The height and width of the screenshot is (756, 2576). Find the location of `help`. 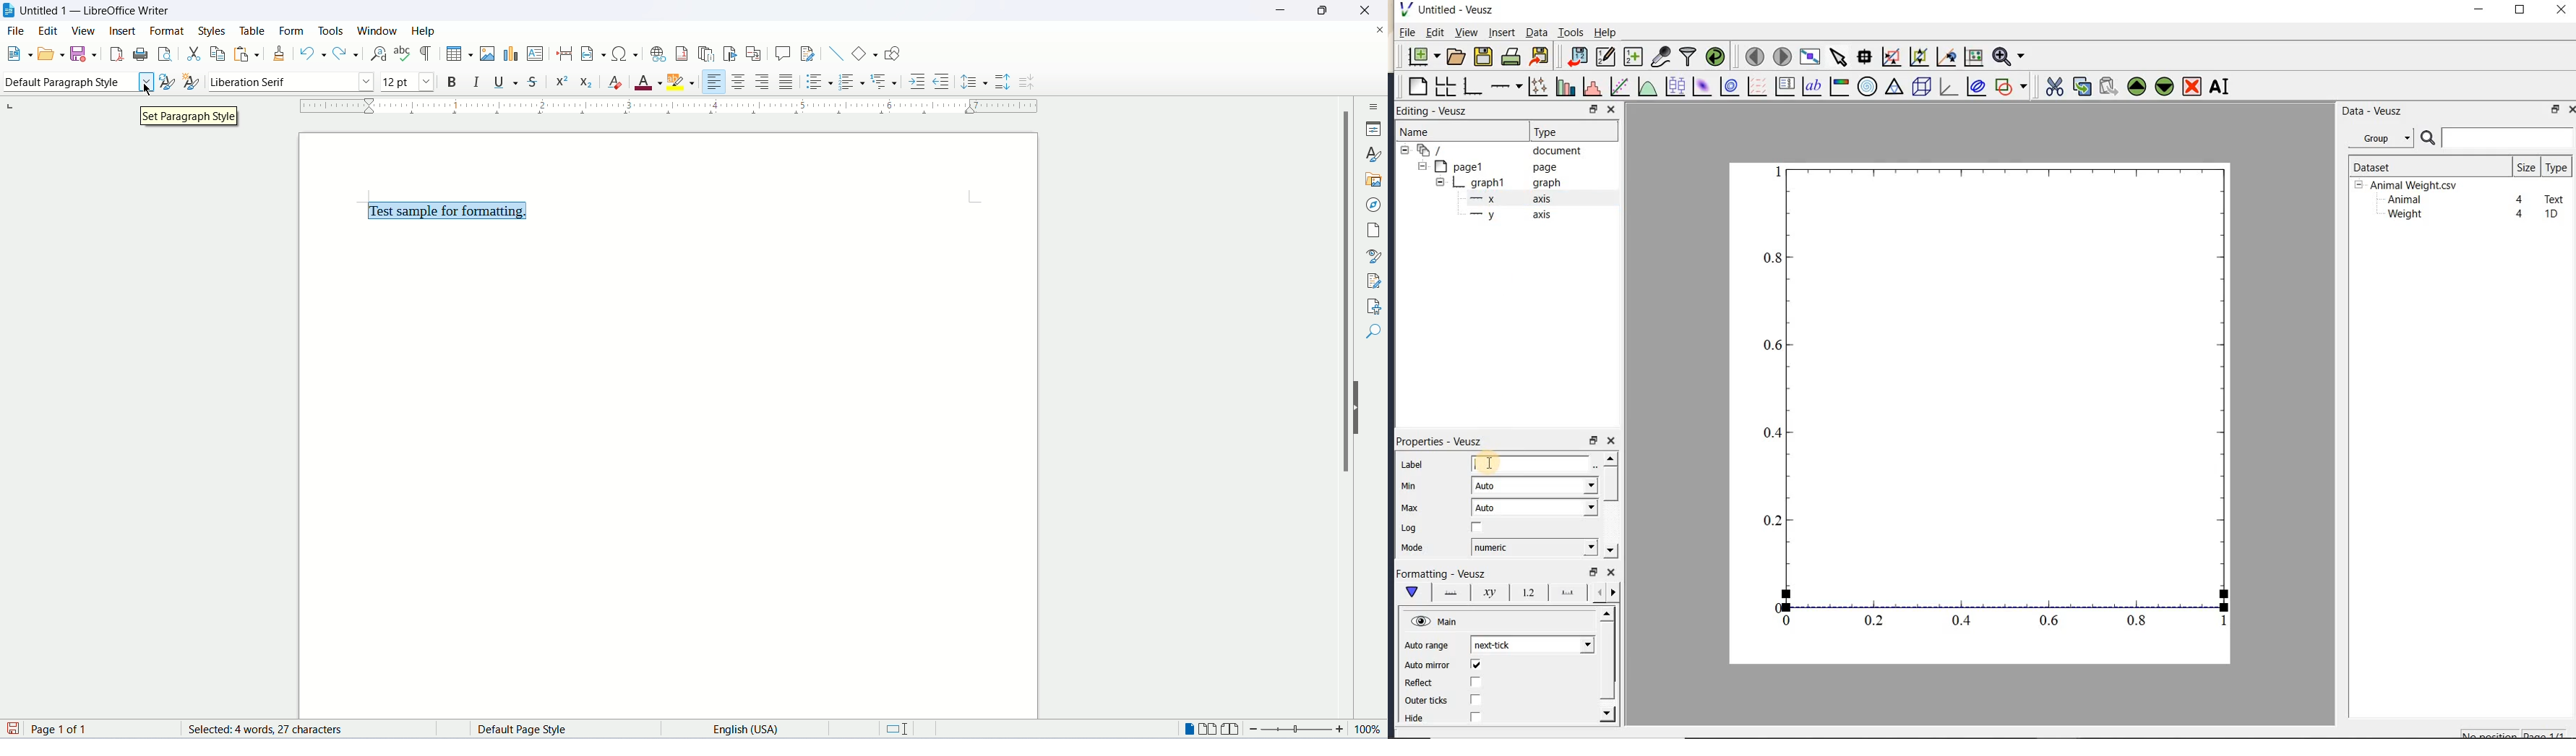

help is located at coordinates (424, 30).